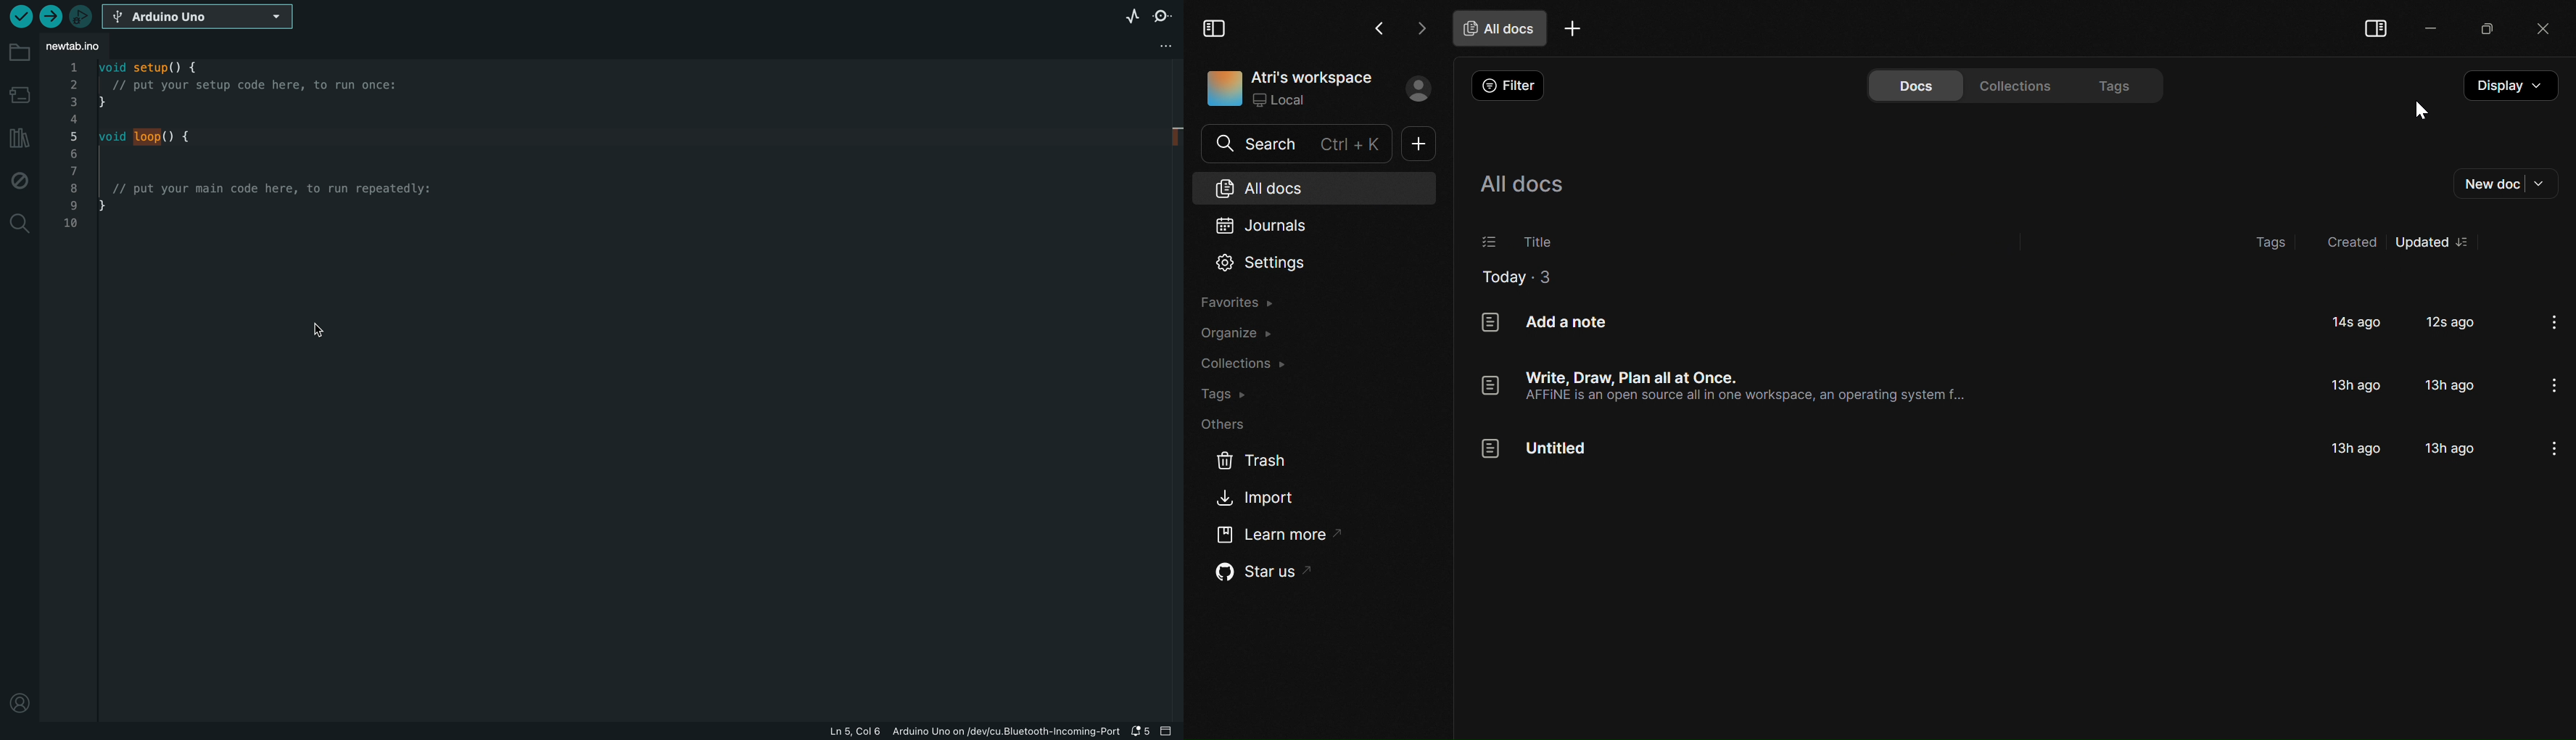 The image size is (2576, 756). Describe the element at coordinates (2020, 84) in the screenshot. I see `Collections` at that location.